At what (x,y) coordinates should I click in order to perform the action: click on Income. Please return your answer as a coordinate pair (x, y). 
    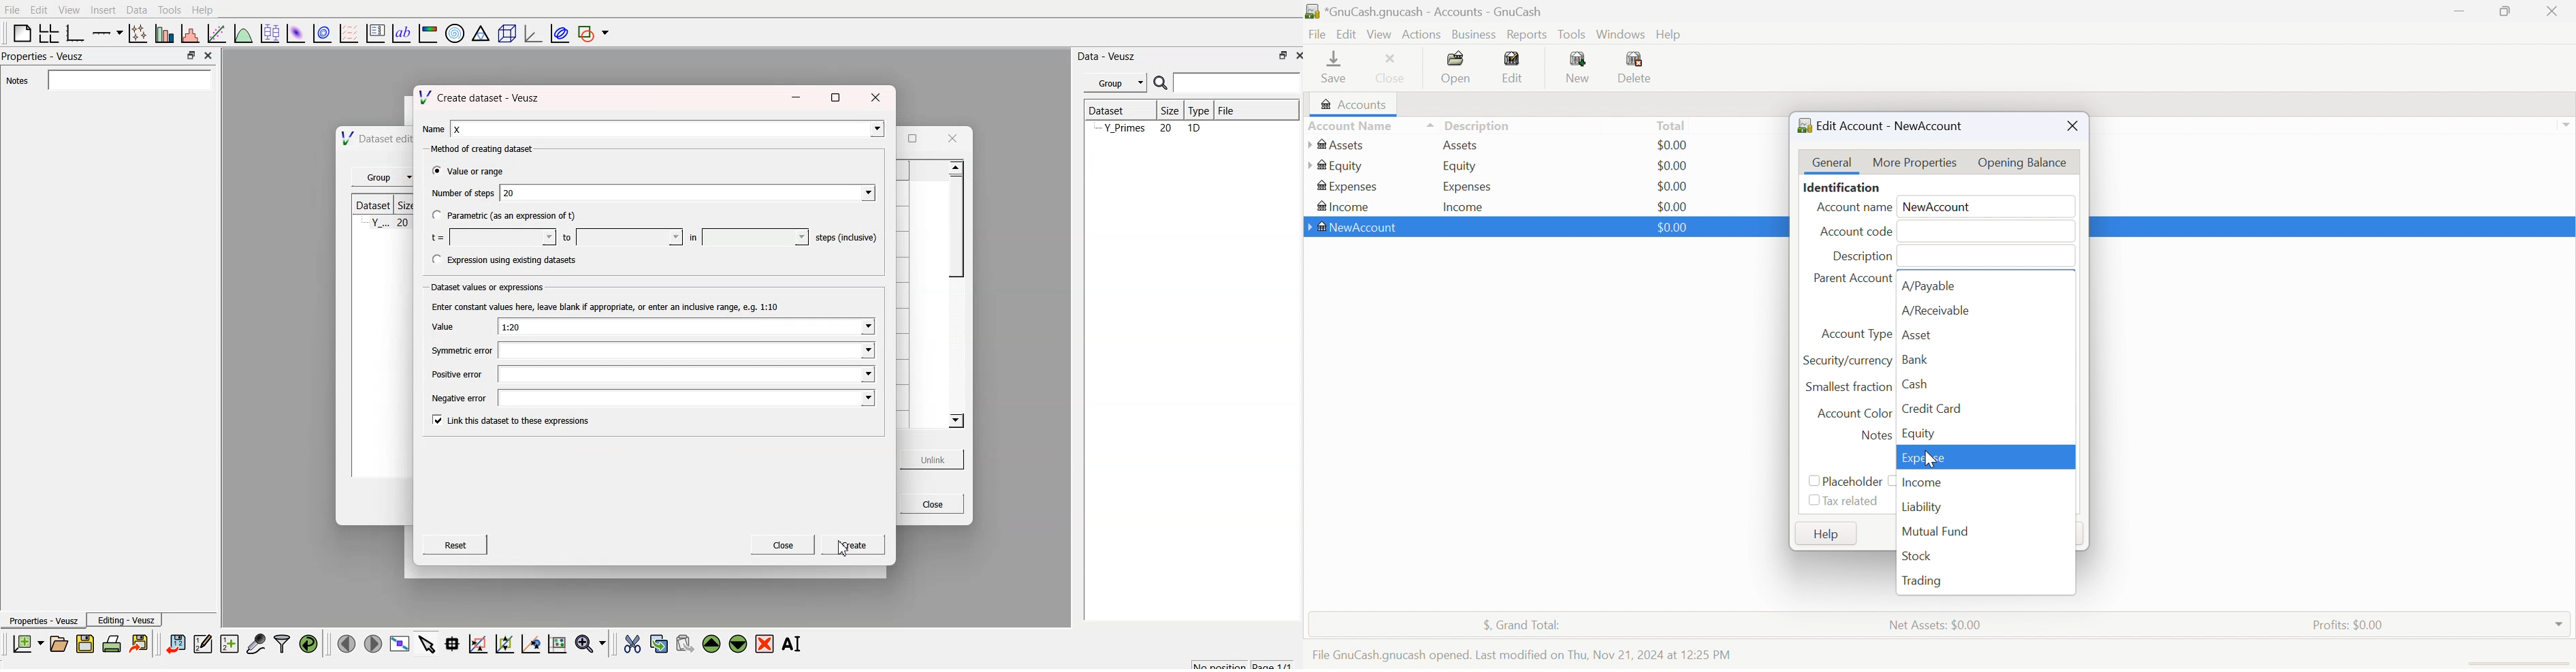
    Looking at the image, I should click on (1922, 483).